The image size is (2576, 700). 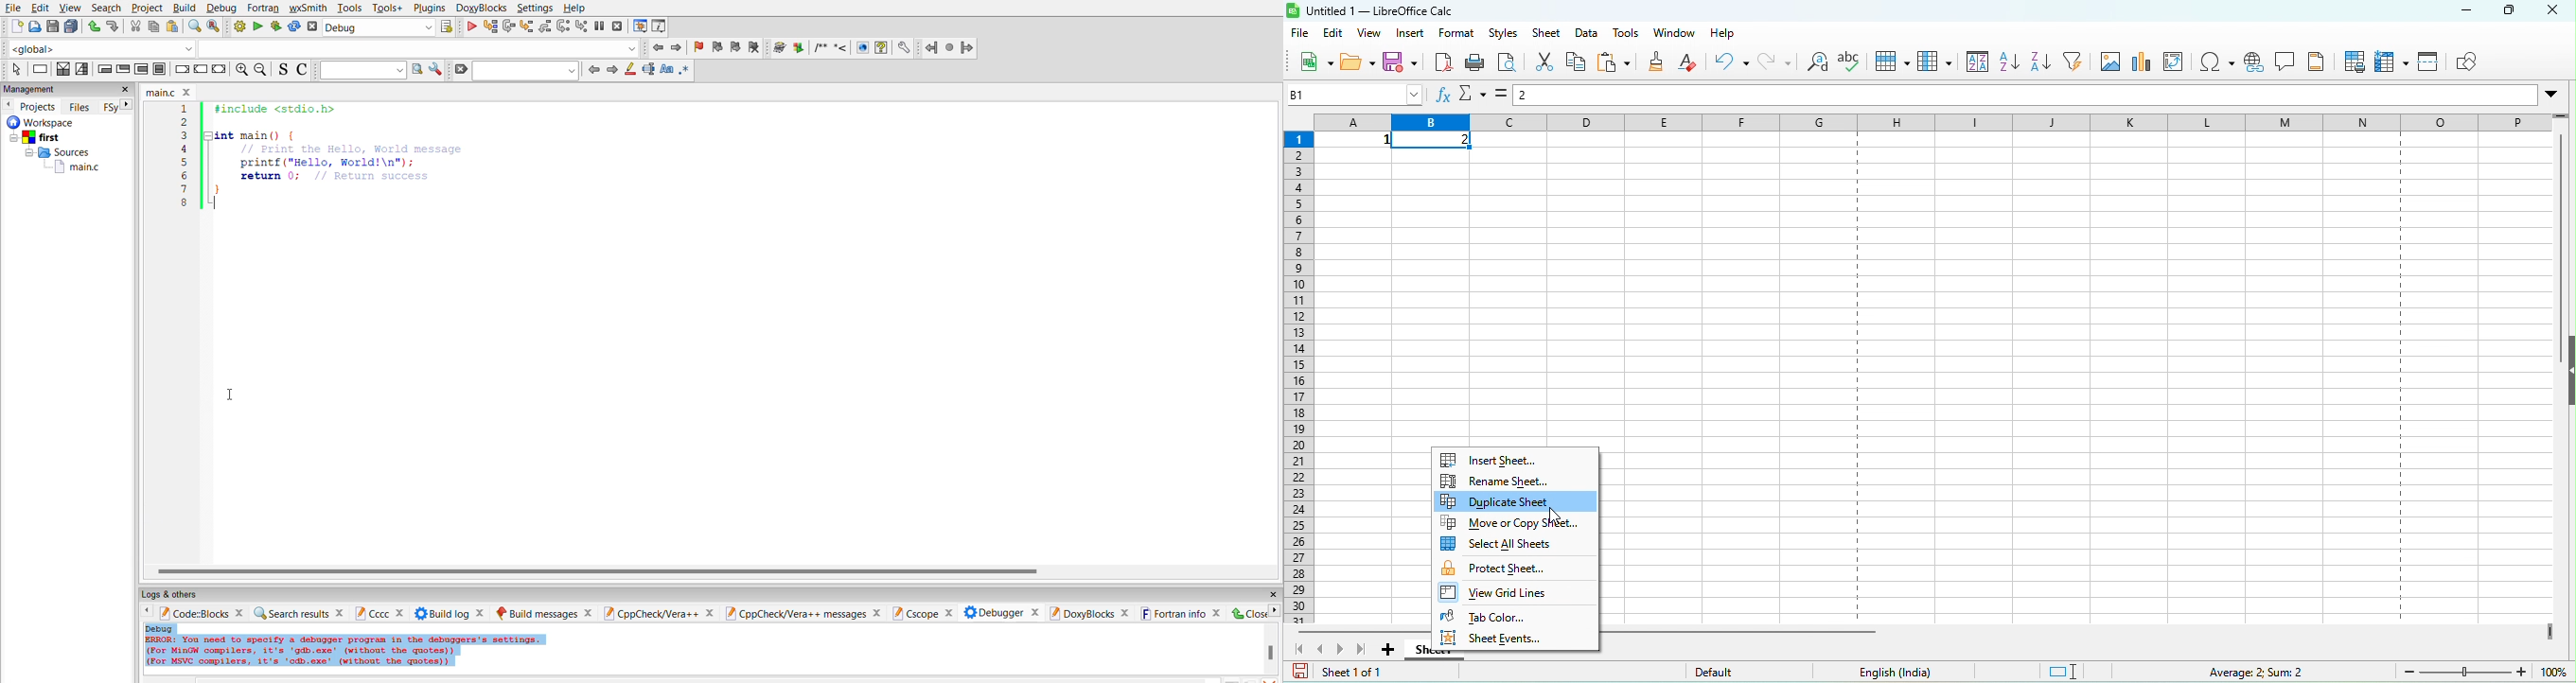 I want to click on step into, so click(x=530, y=27).